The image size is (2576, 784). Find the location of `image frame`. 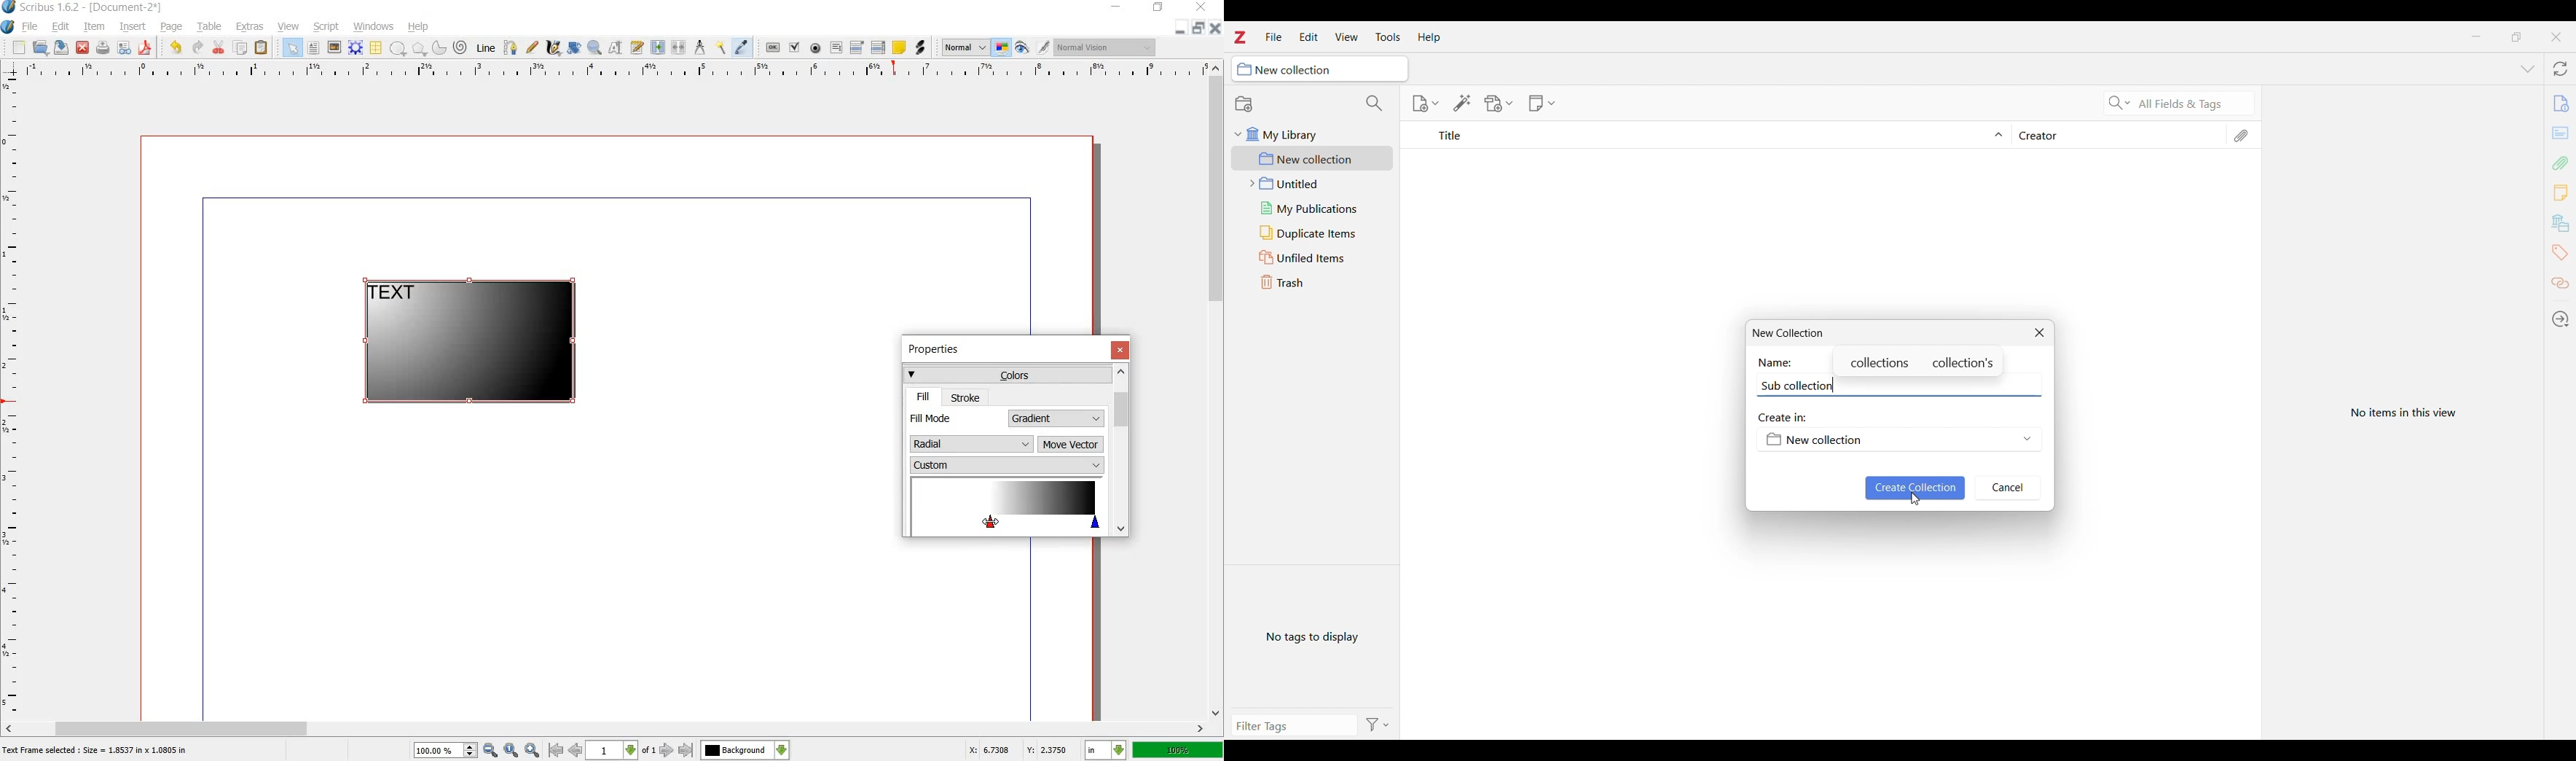

image frame is located at coordinates (333, 47).